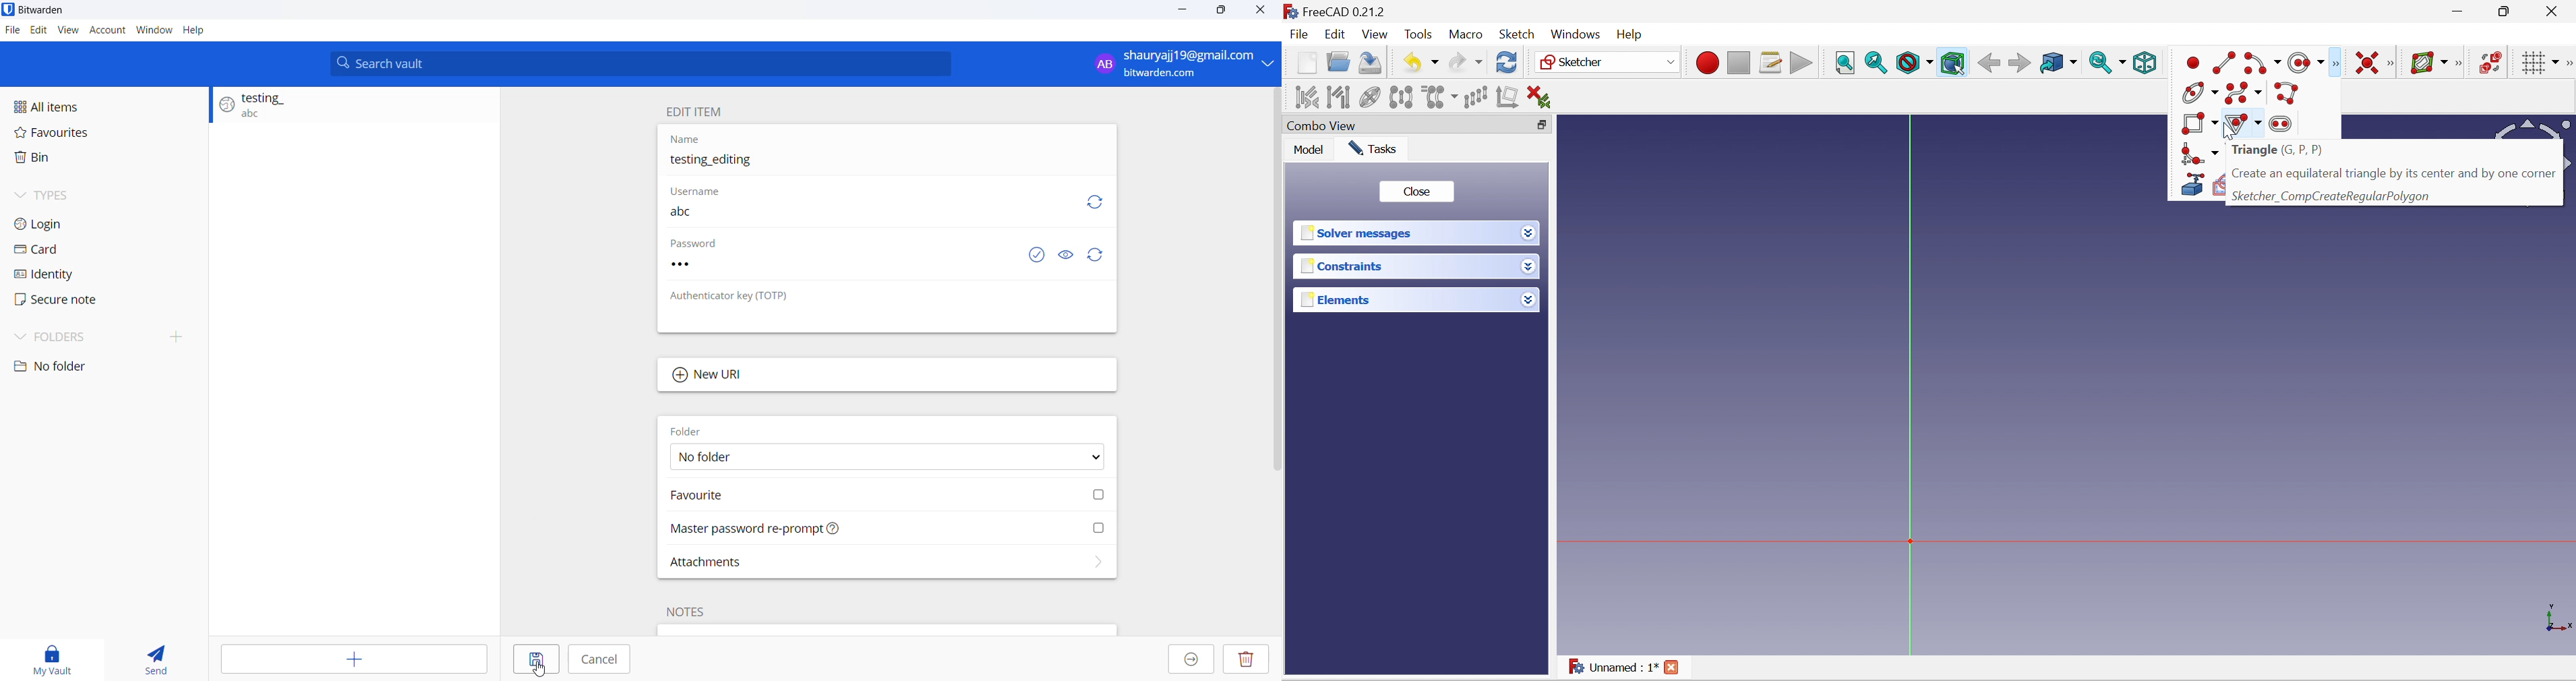 This screenshot has height=700, width=2576. Describe the element at coordinates (1092, 198) in the screenshot. I see `Refresh` at that location.